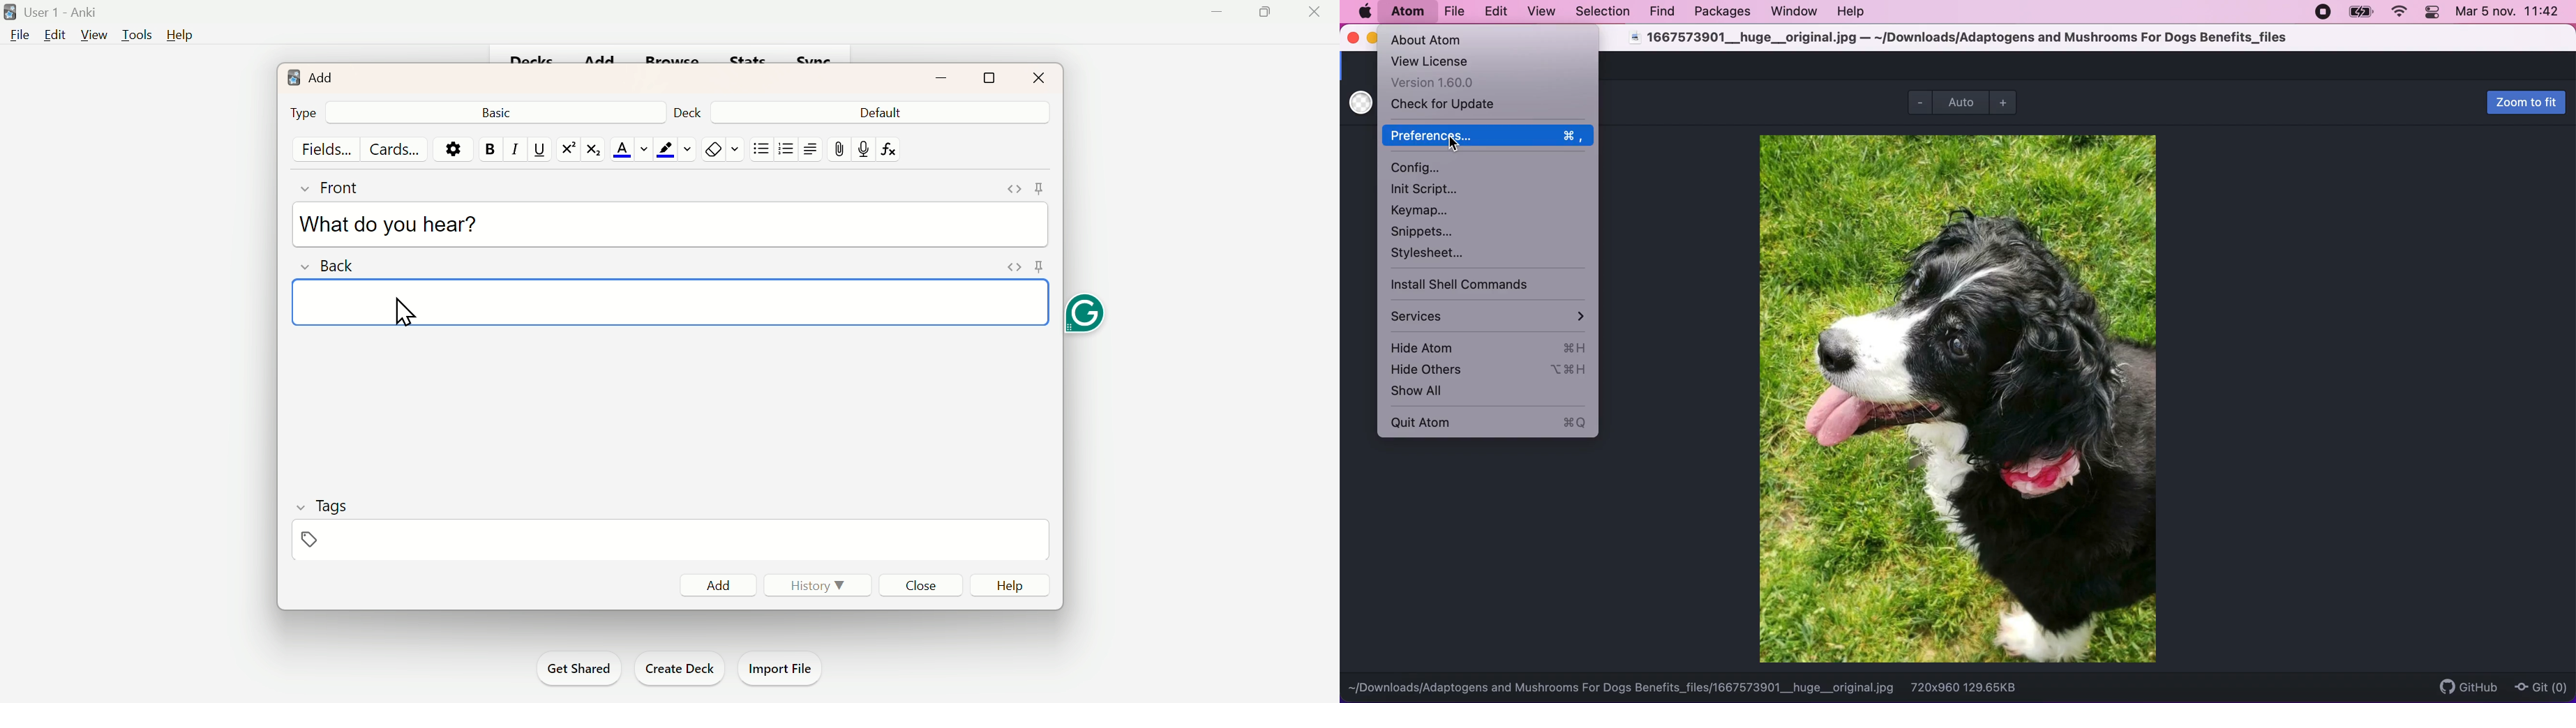 The width and height of the screenshot is (2576, 728). Describe the element at coordinates (1364, 13) in the screenshot. I see `mac logo` at that location.